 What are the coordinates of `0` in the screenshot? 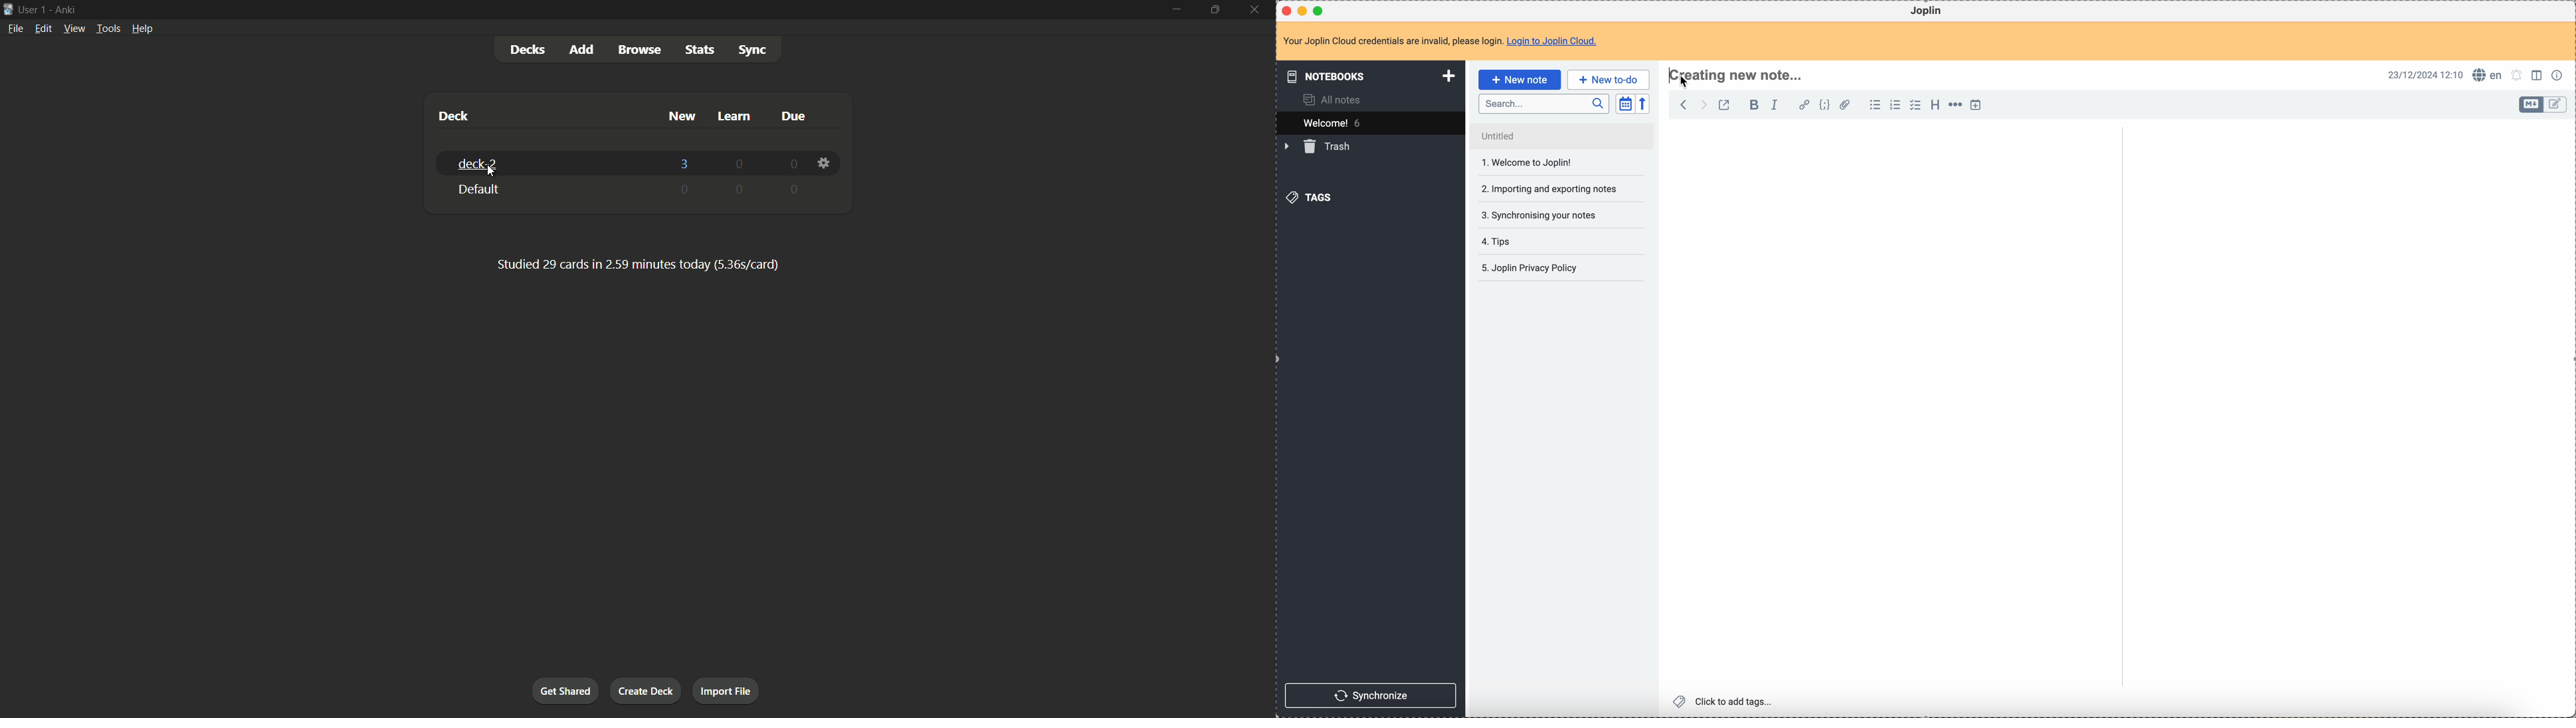 It's located at (737, 164).